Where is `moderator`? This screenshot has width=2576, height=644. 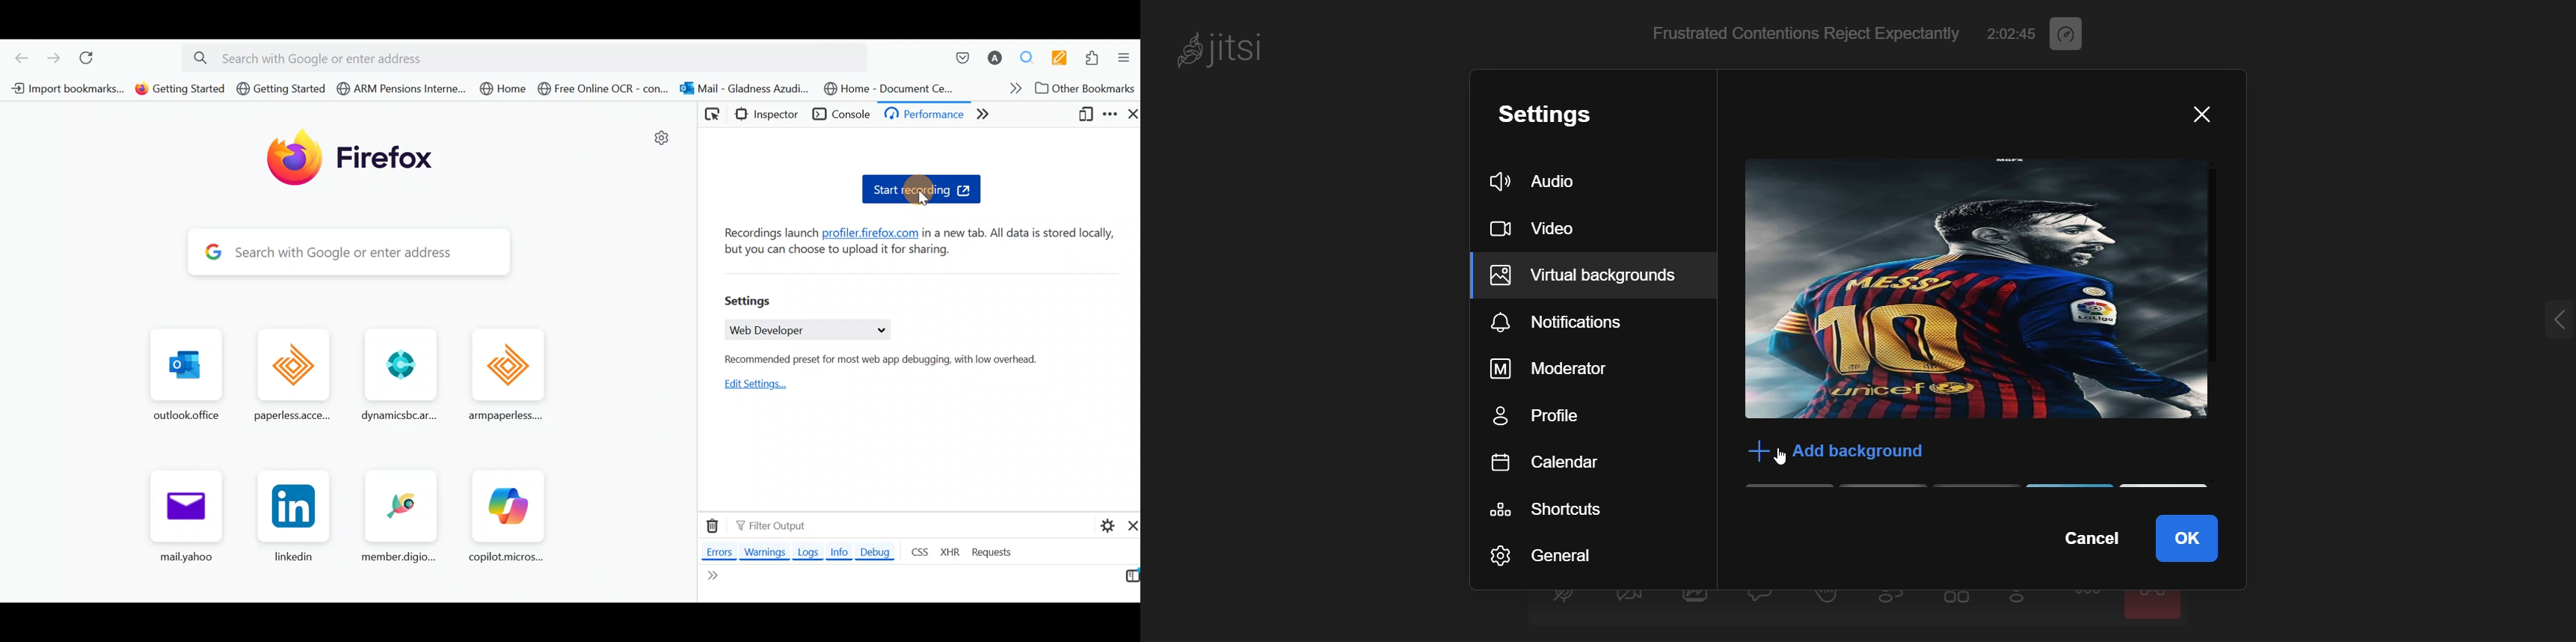
moderator is located at coordinates (1576, 369).